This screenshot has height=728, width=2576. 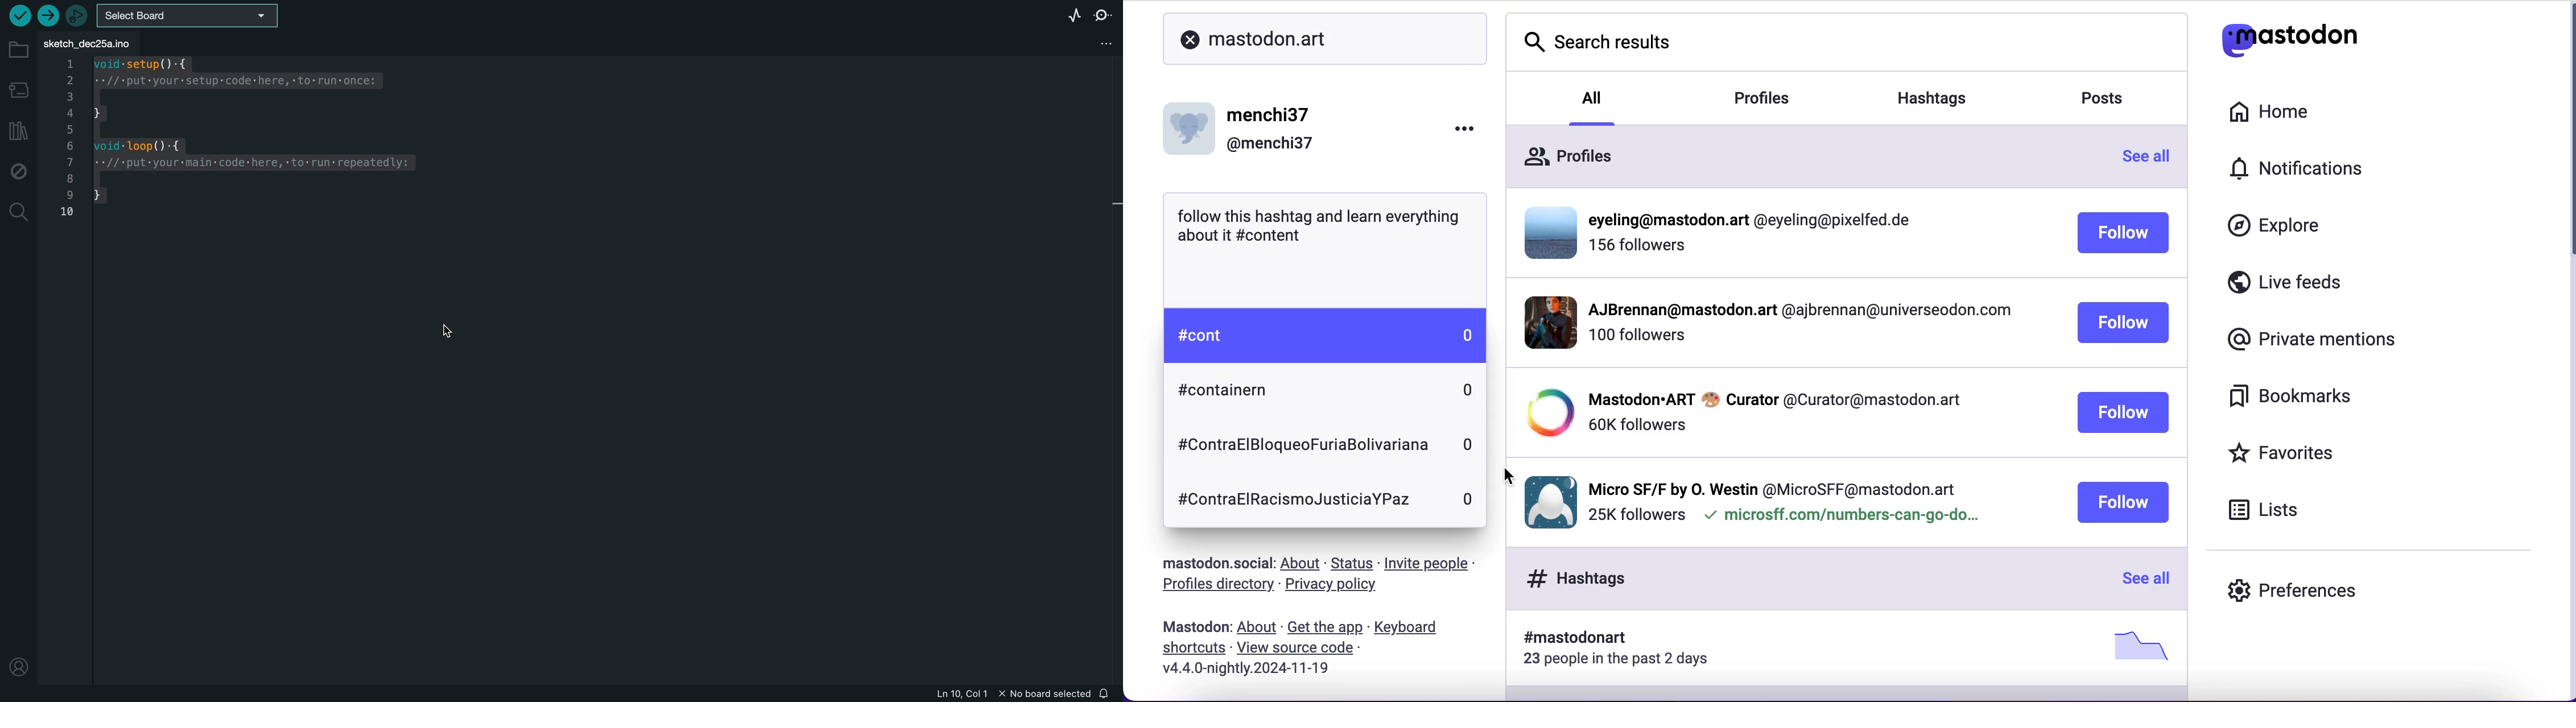 What do you see at coordinates (1624, 661) in the screenshot?
I see `23 people in the past 2 days` at bounding box center [1624, 661].